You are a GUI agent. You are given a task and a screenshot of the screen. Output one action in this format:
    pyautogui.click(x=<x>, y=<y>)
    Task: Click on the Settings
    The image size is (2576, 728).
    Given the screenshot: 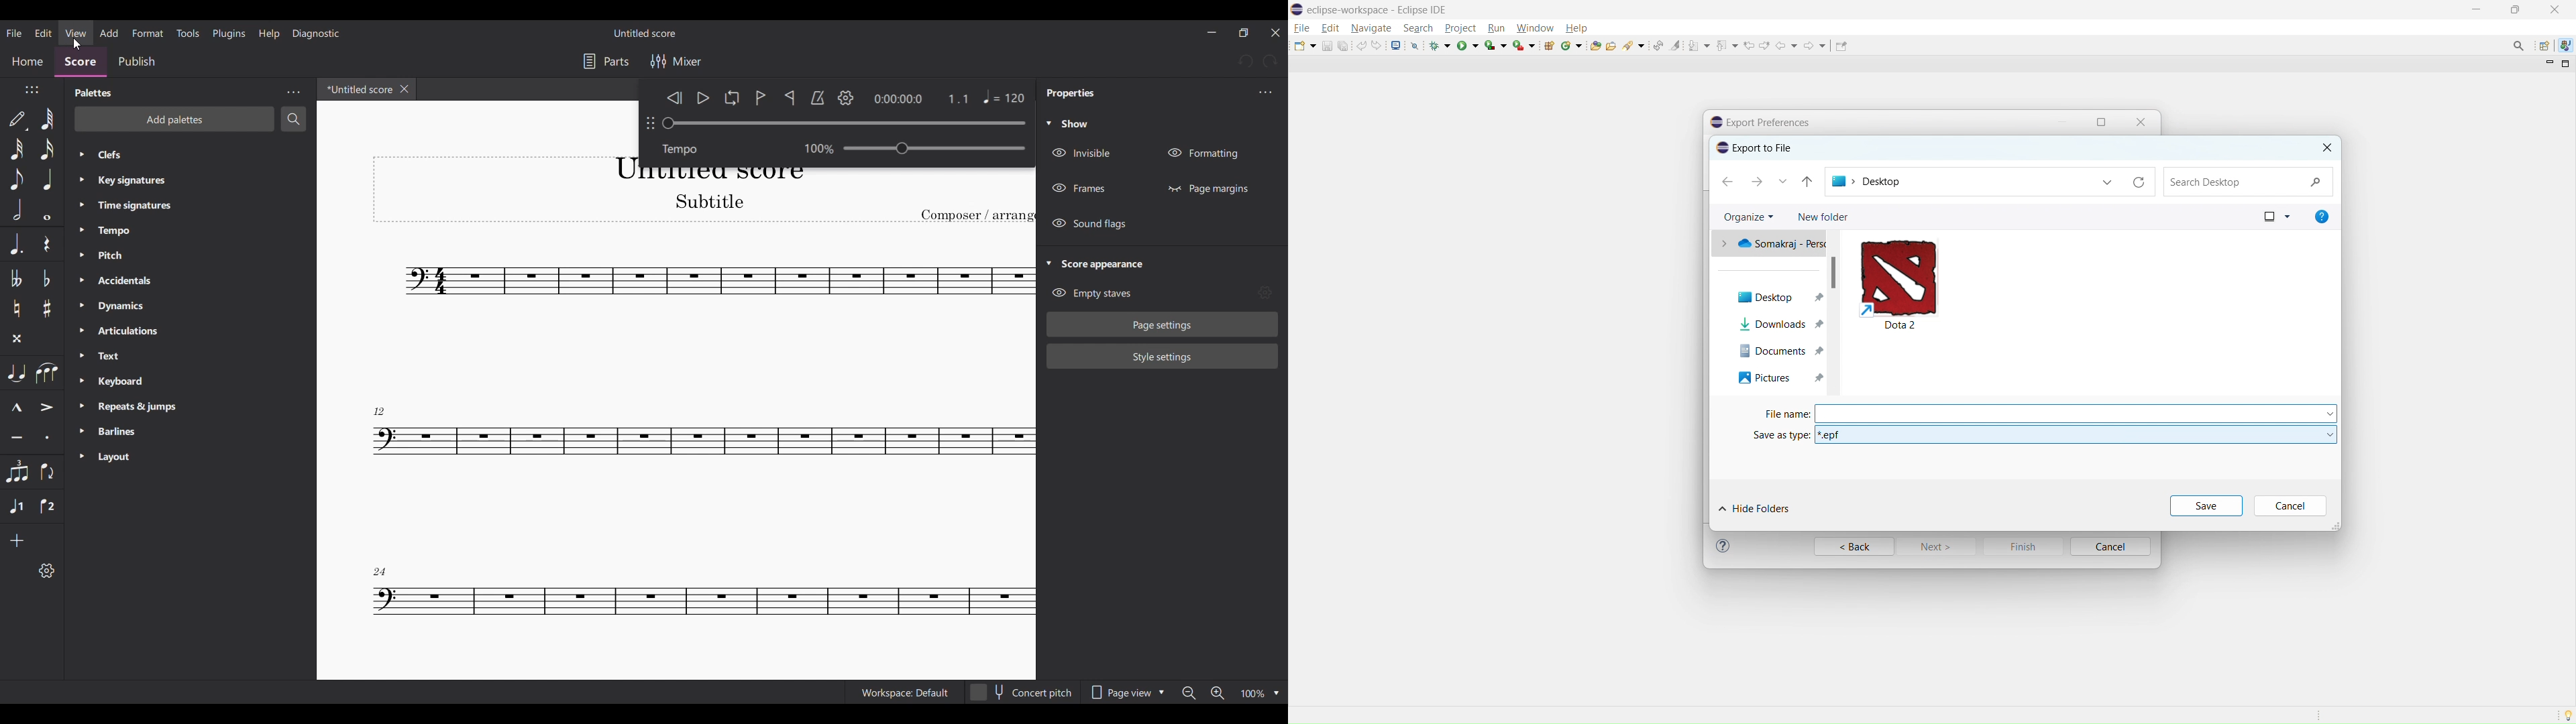 What is the action you would take?
    pyautogui.click(x=846, y=98)
    